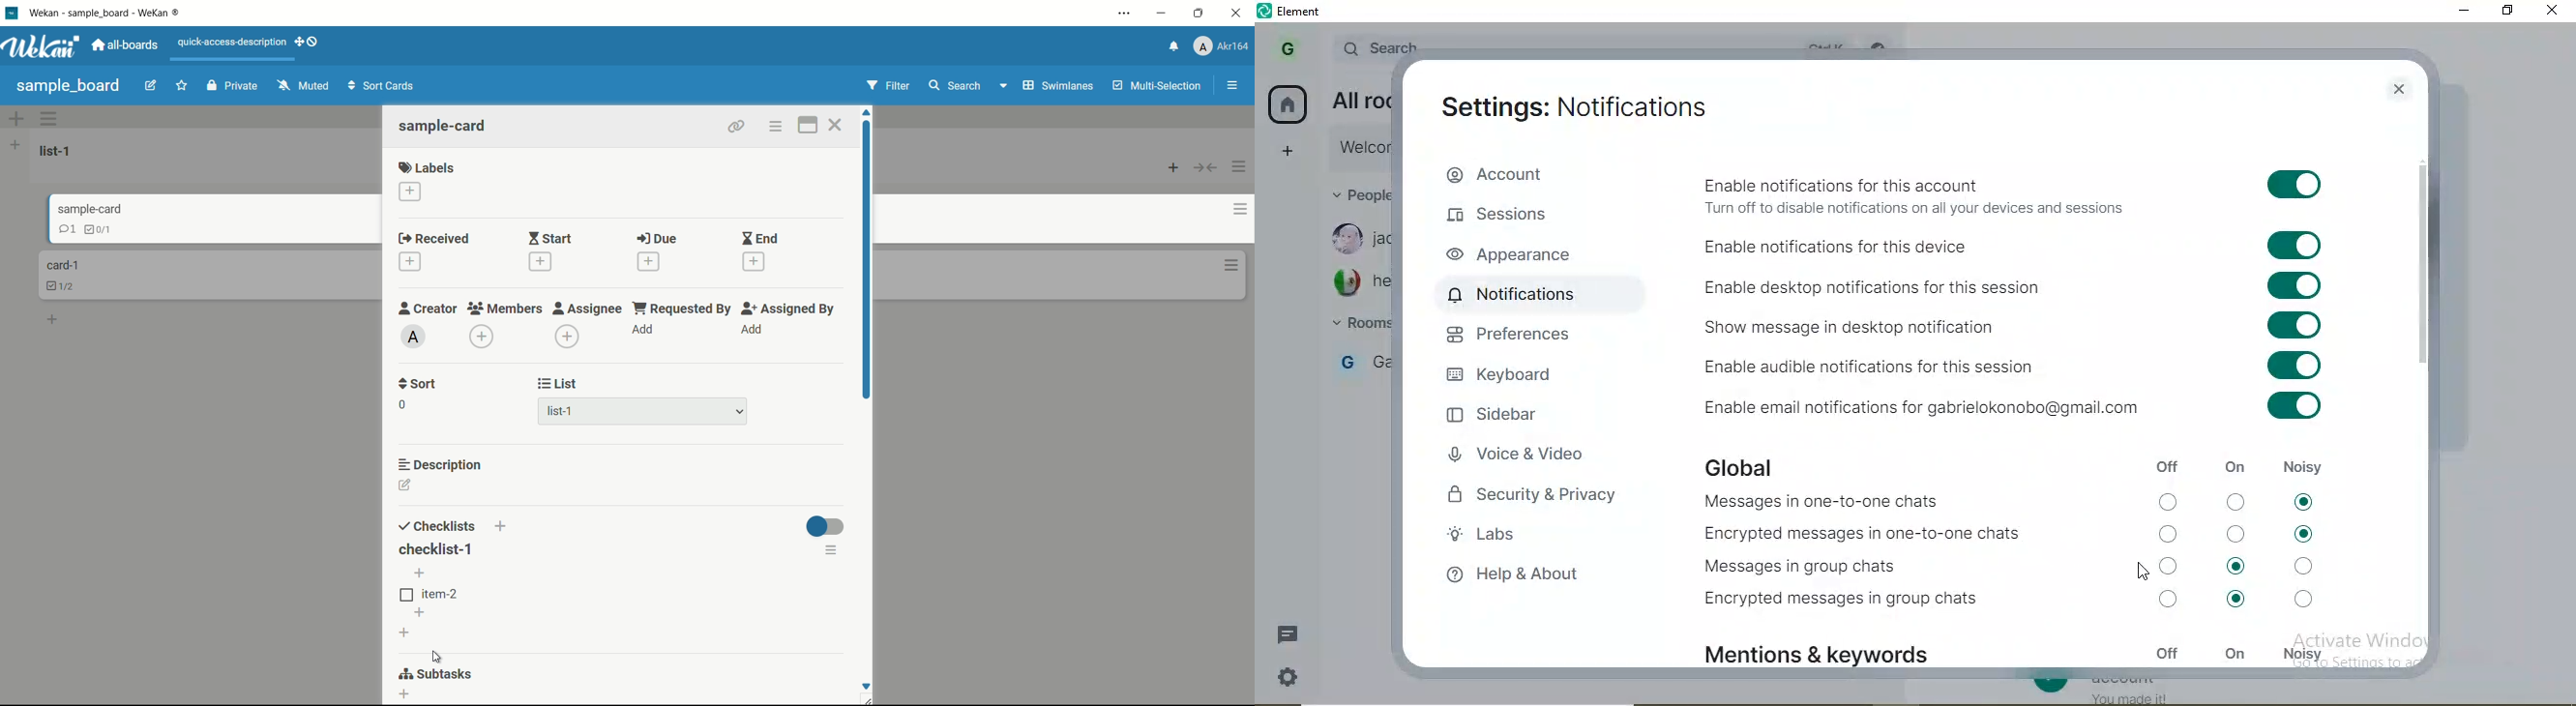 This screenshot has height=728, width=2576. What do you see at coordinates (441, 465) in the screenshot?
I see `description` at bounding box center [441, 465].